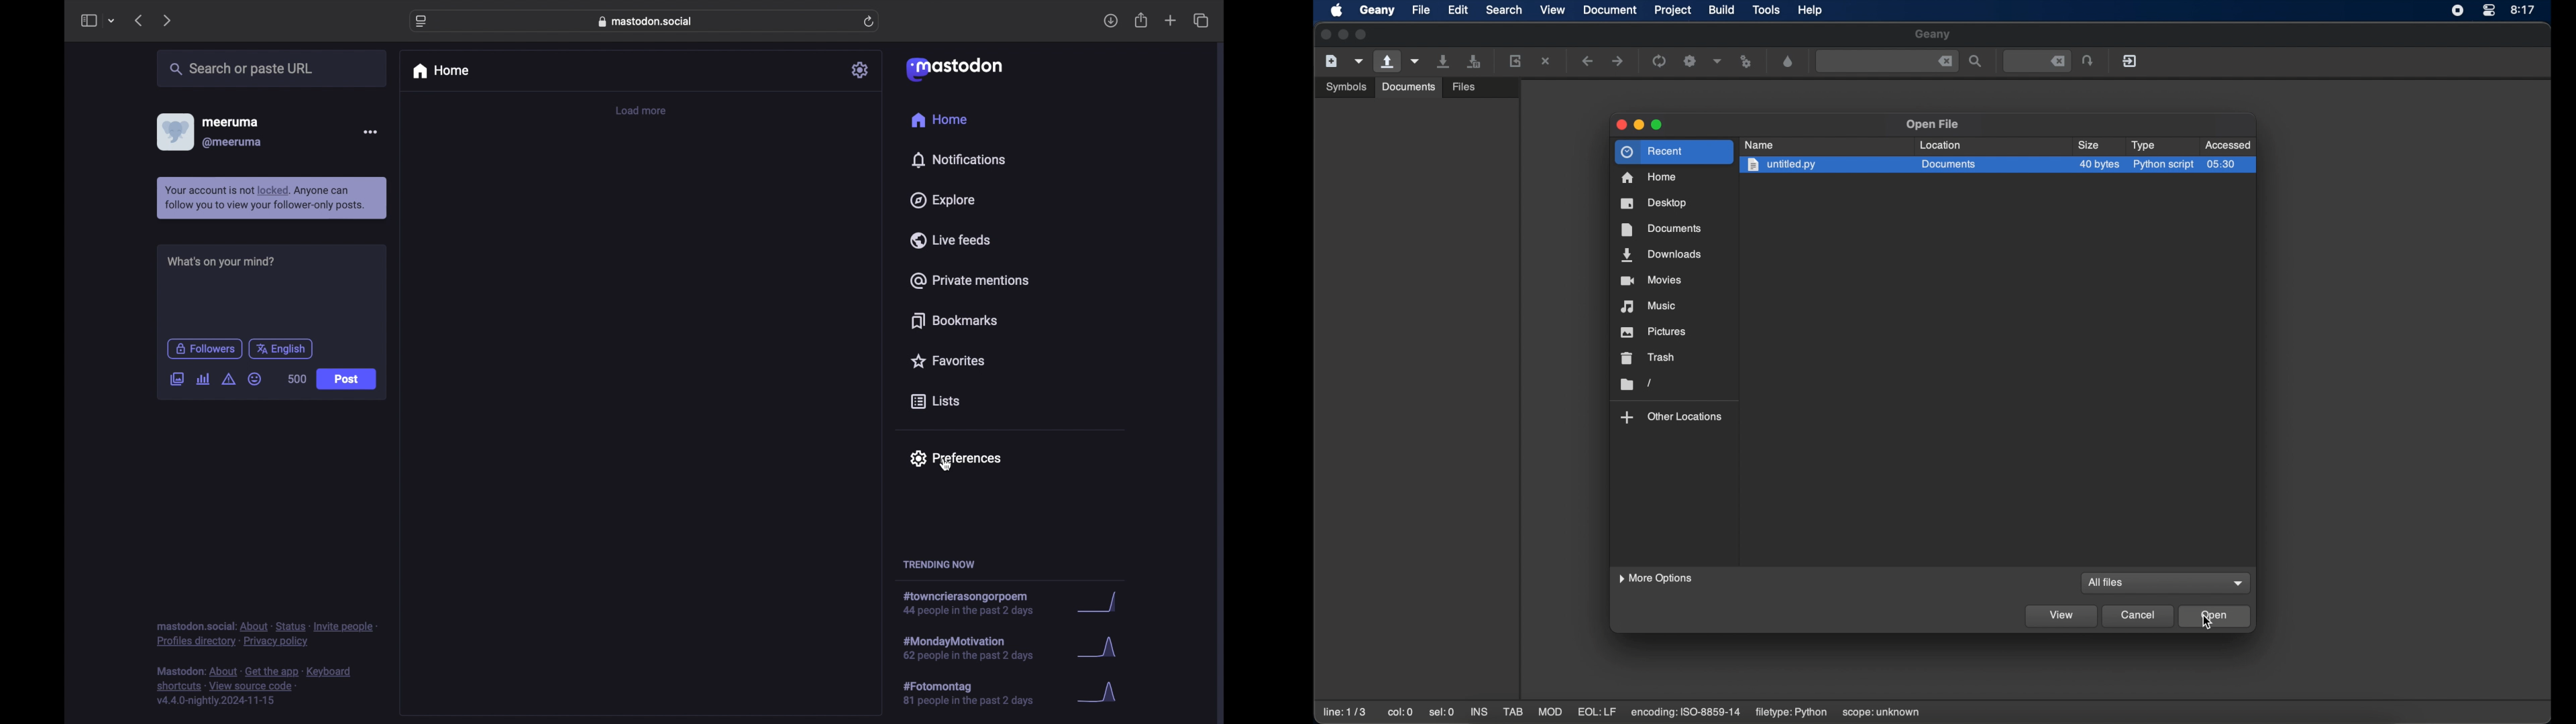 The height and width of the screenshot is (728, 2576). Describe the element at coordinates (267, 635) in the screenshot. I see `footnote` at that location.